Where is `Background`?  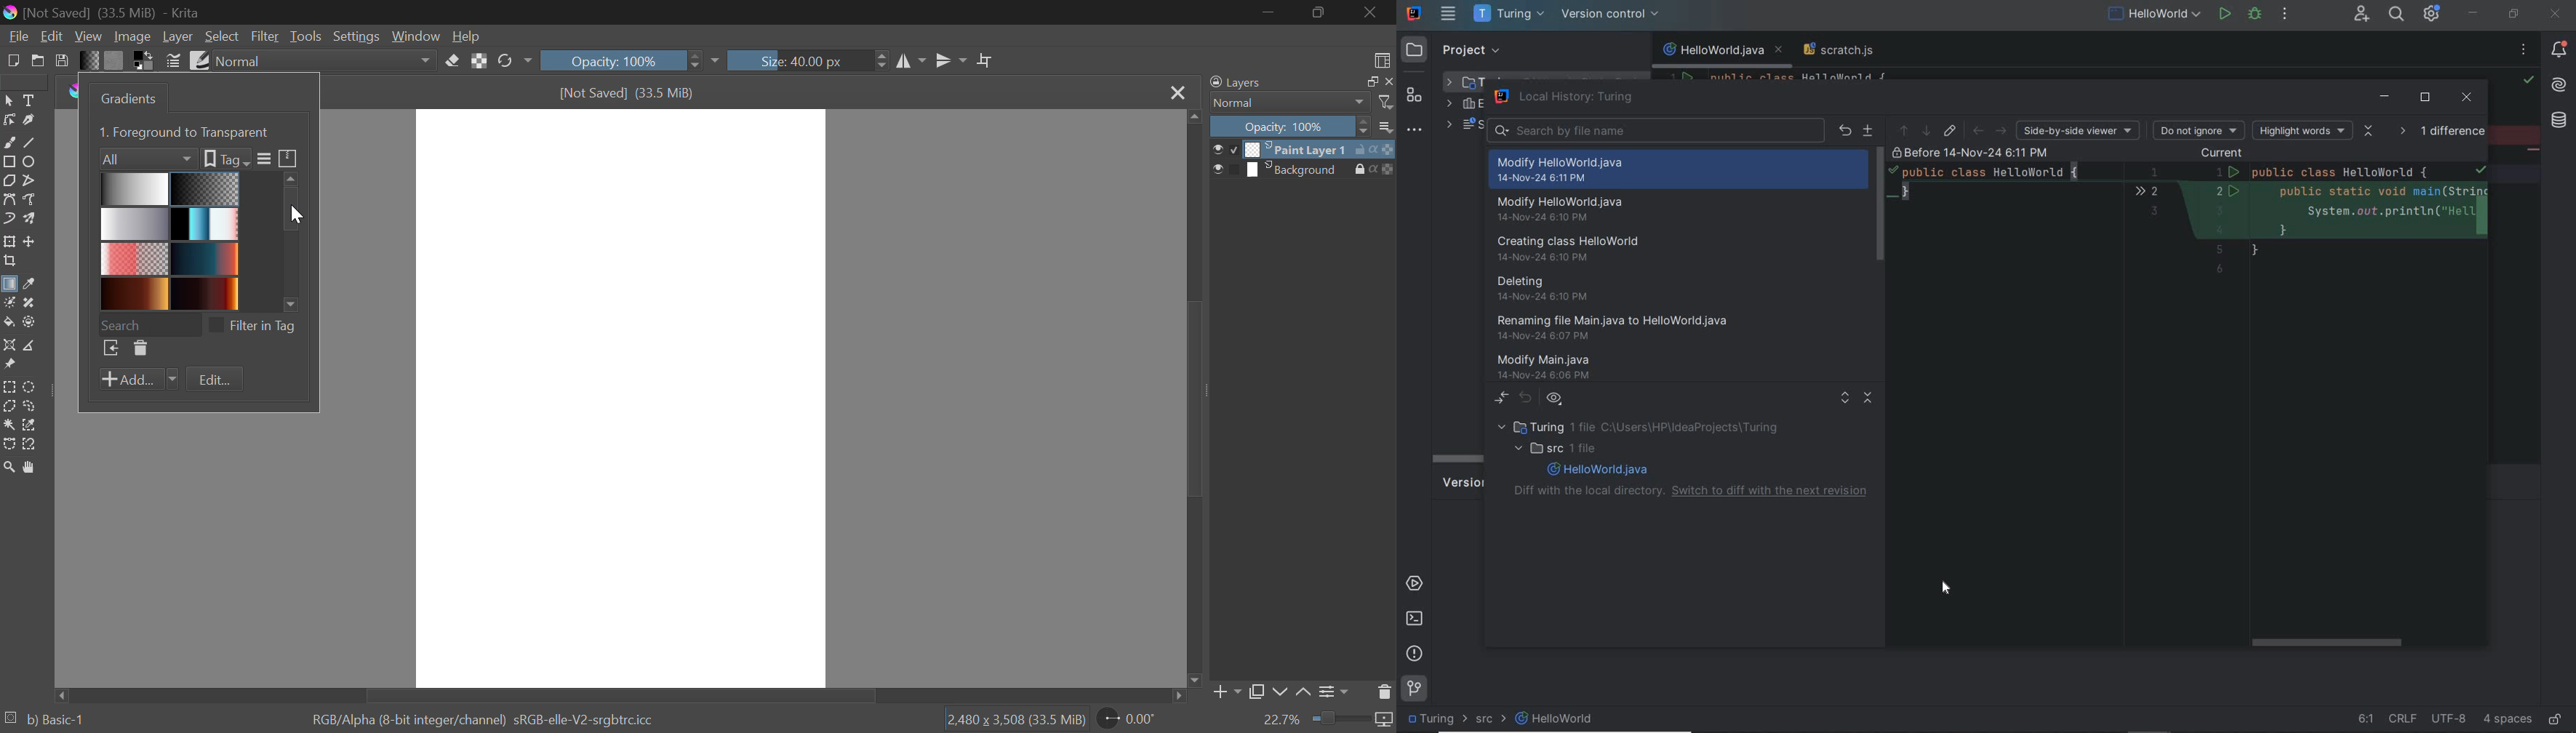
Background is located at coordinates (1297, 169).